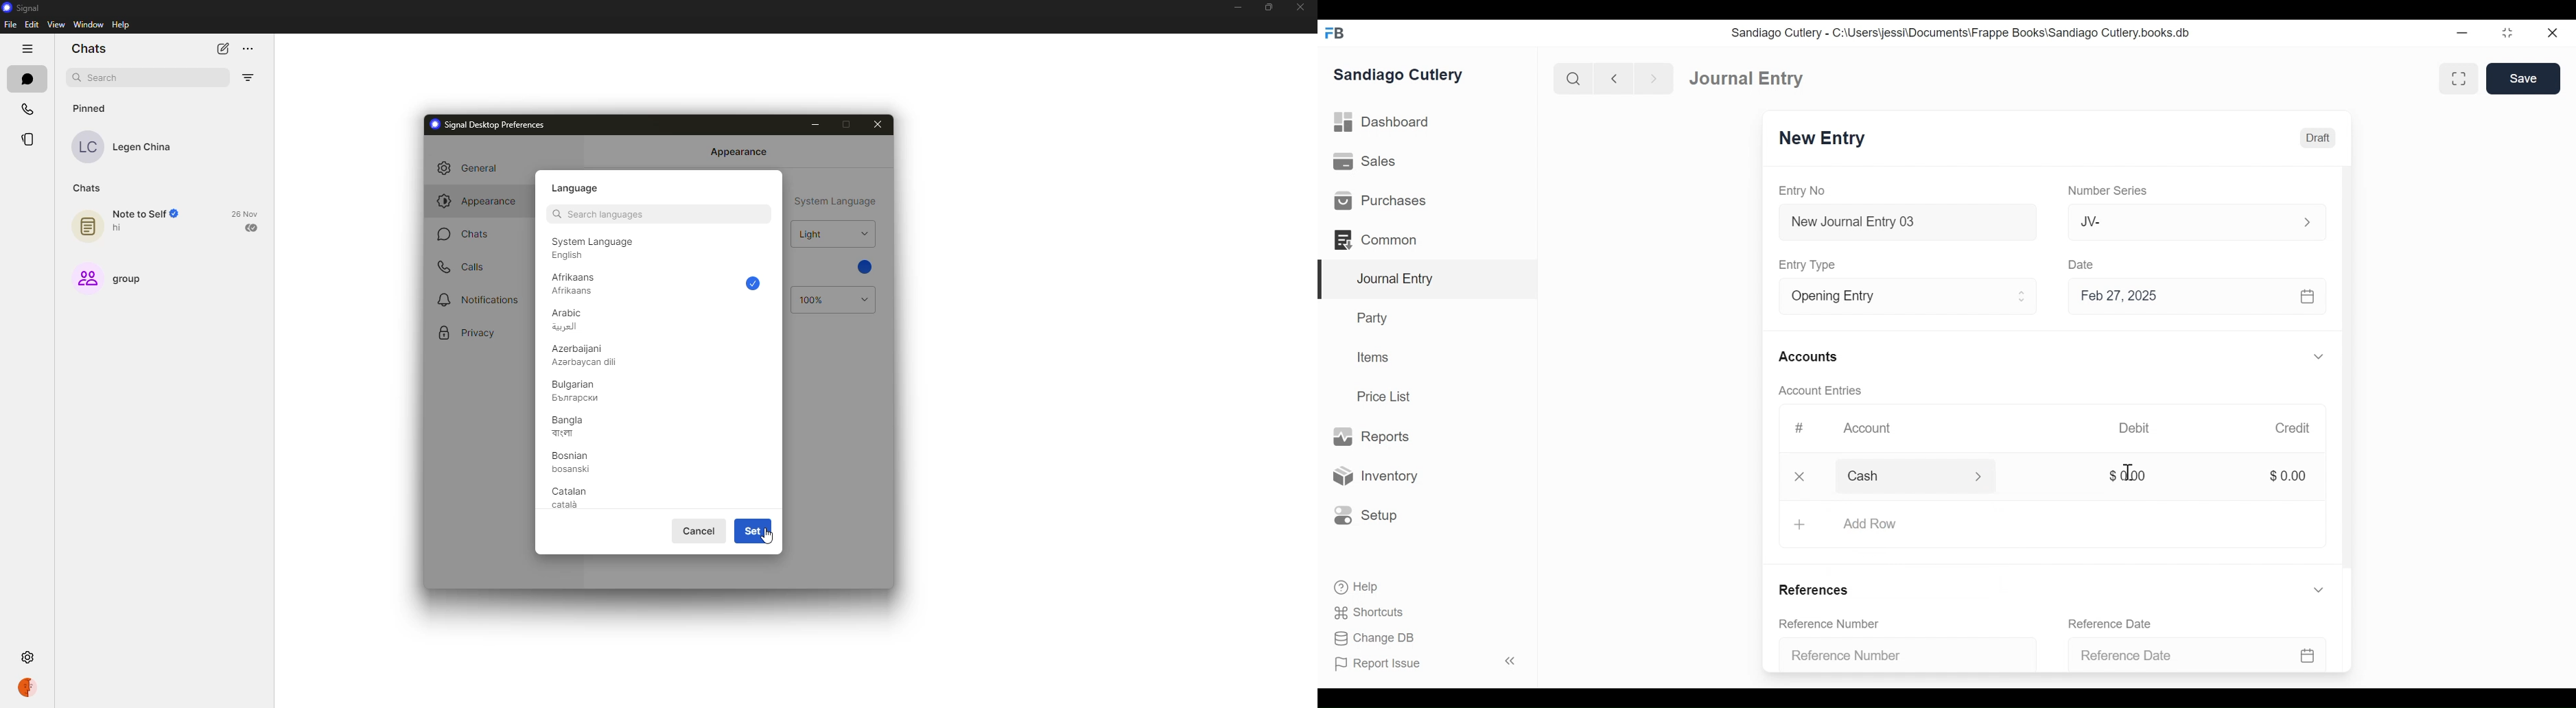 The image size is (2576, 728). What do you see at coordinates (1572, 78) in the screenshot?
I see `Search` at bounding box center [1572, 78].